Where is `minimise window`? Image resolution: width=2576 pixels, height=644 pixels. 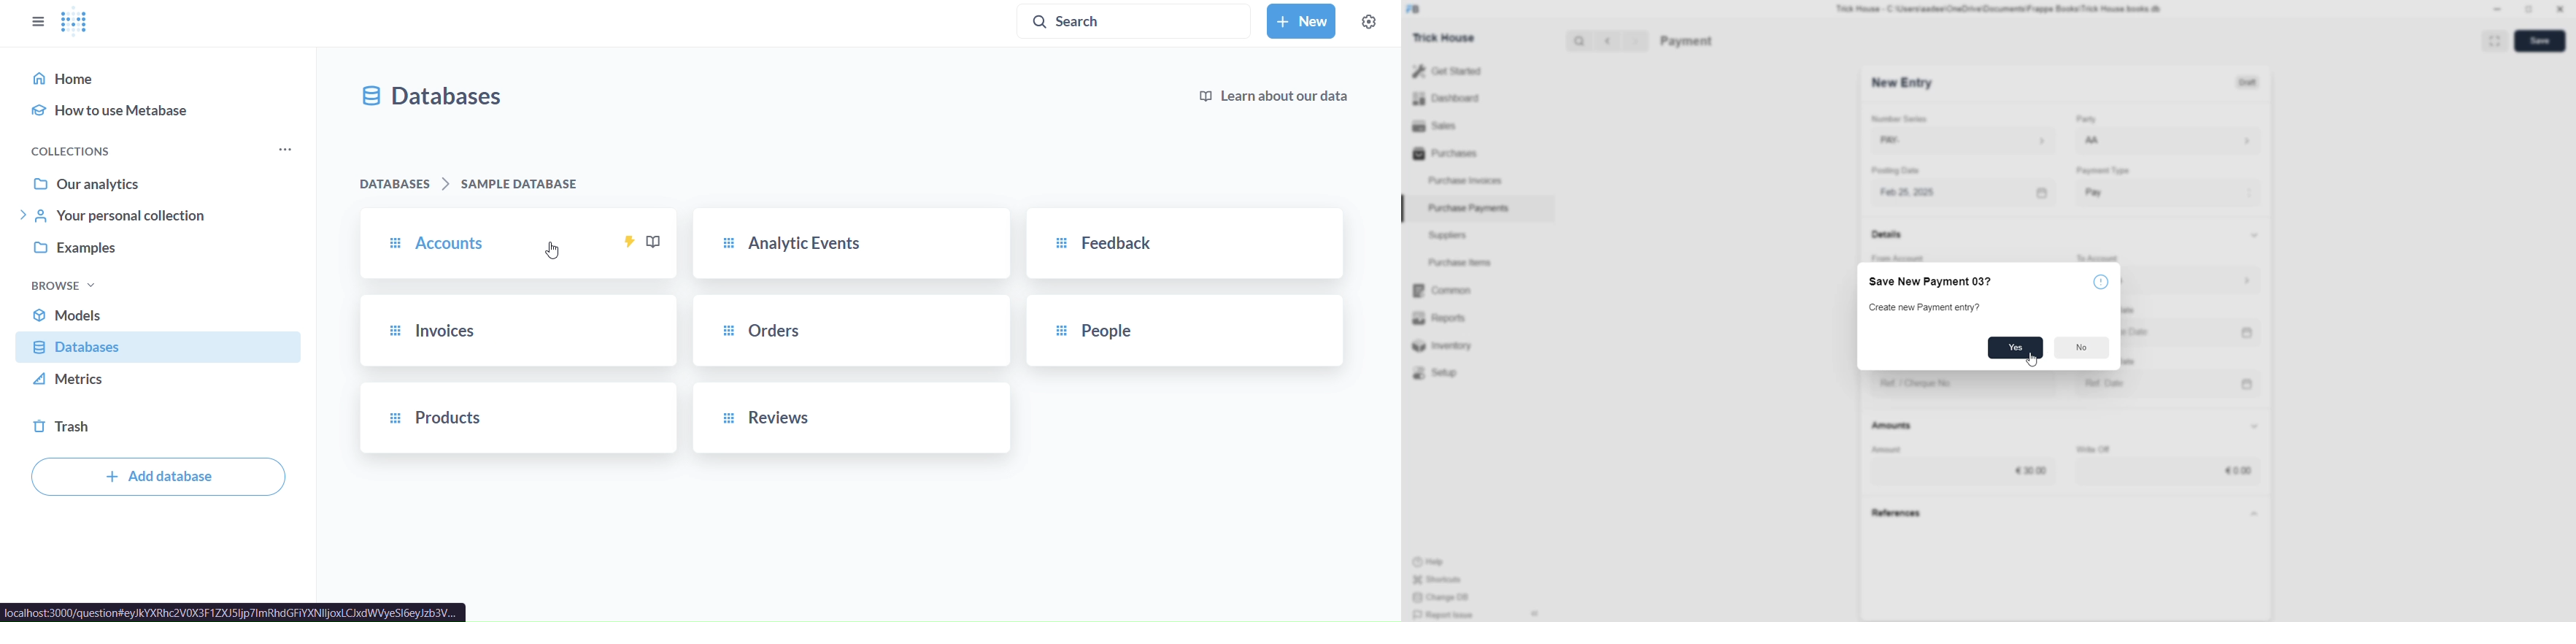 minimise window is located at coordinates (2528, 10).